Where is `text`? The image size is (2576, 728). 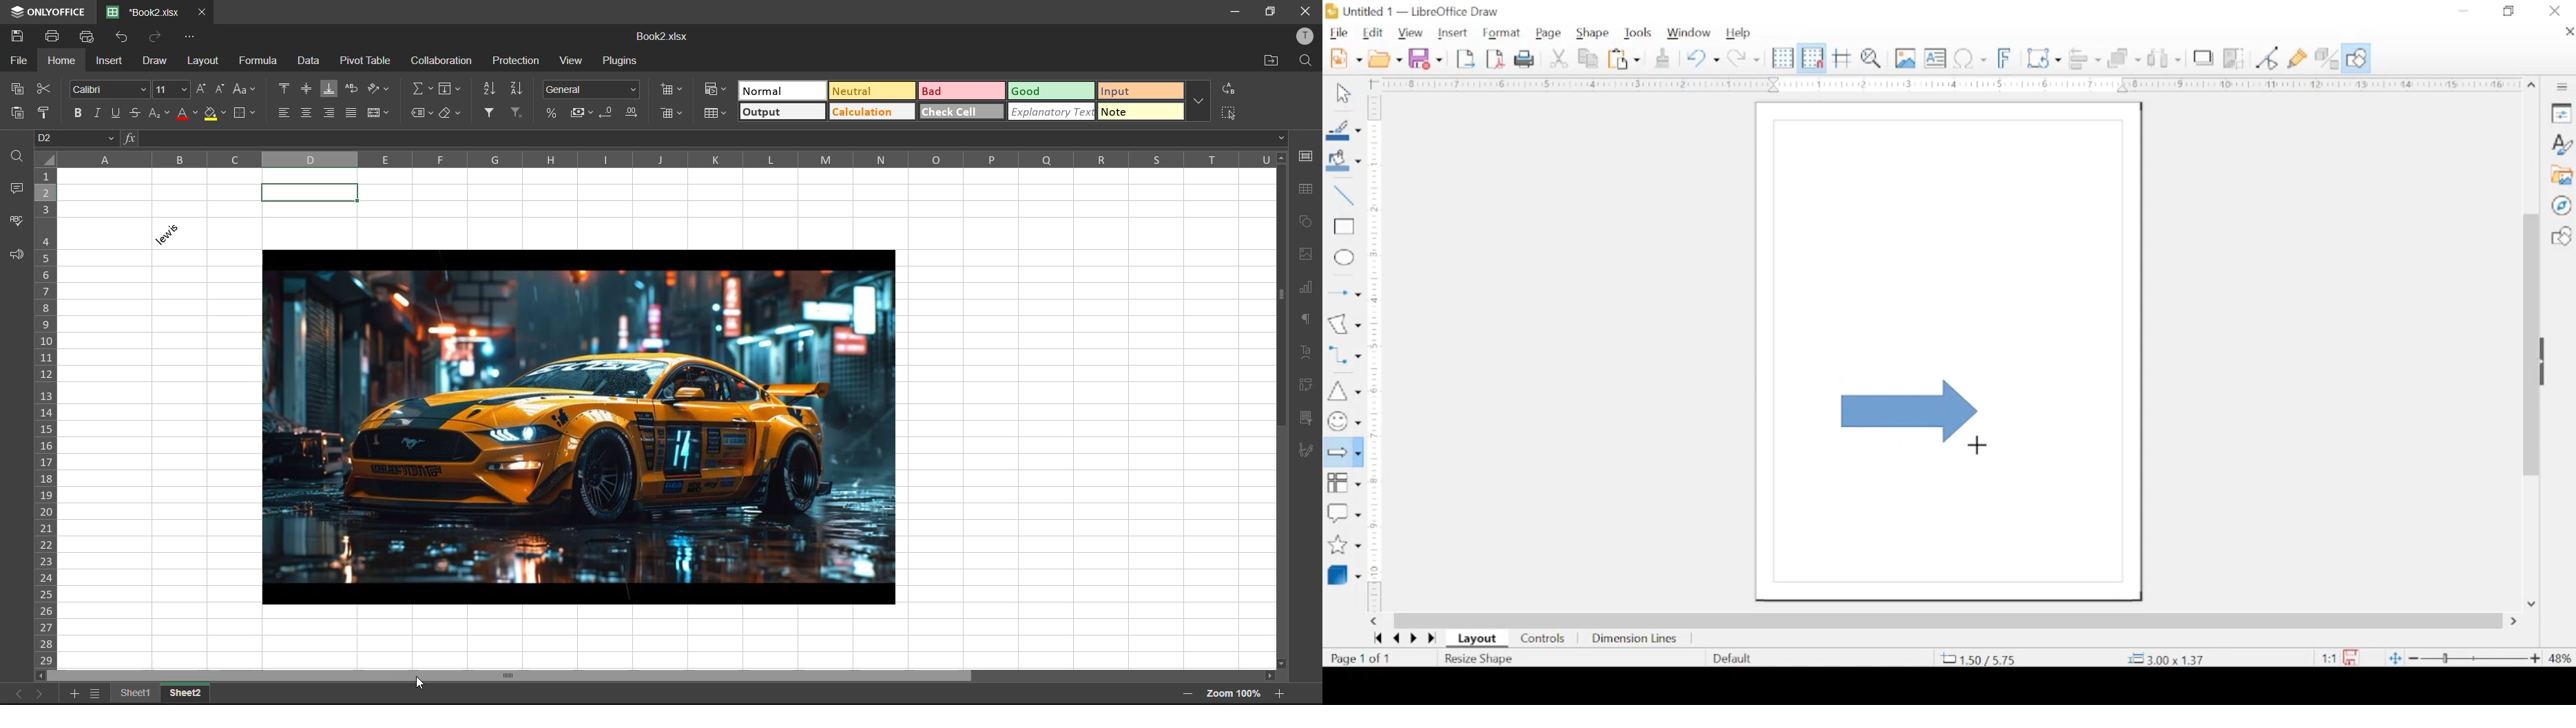 text is located at coordinates (1306, 350).